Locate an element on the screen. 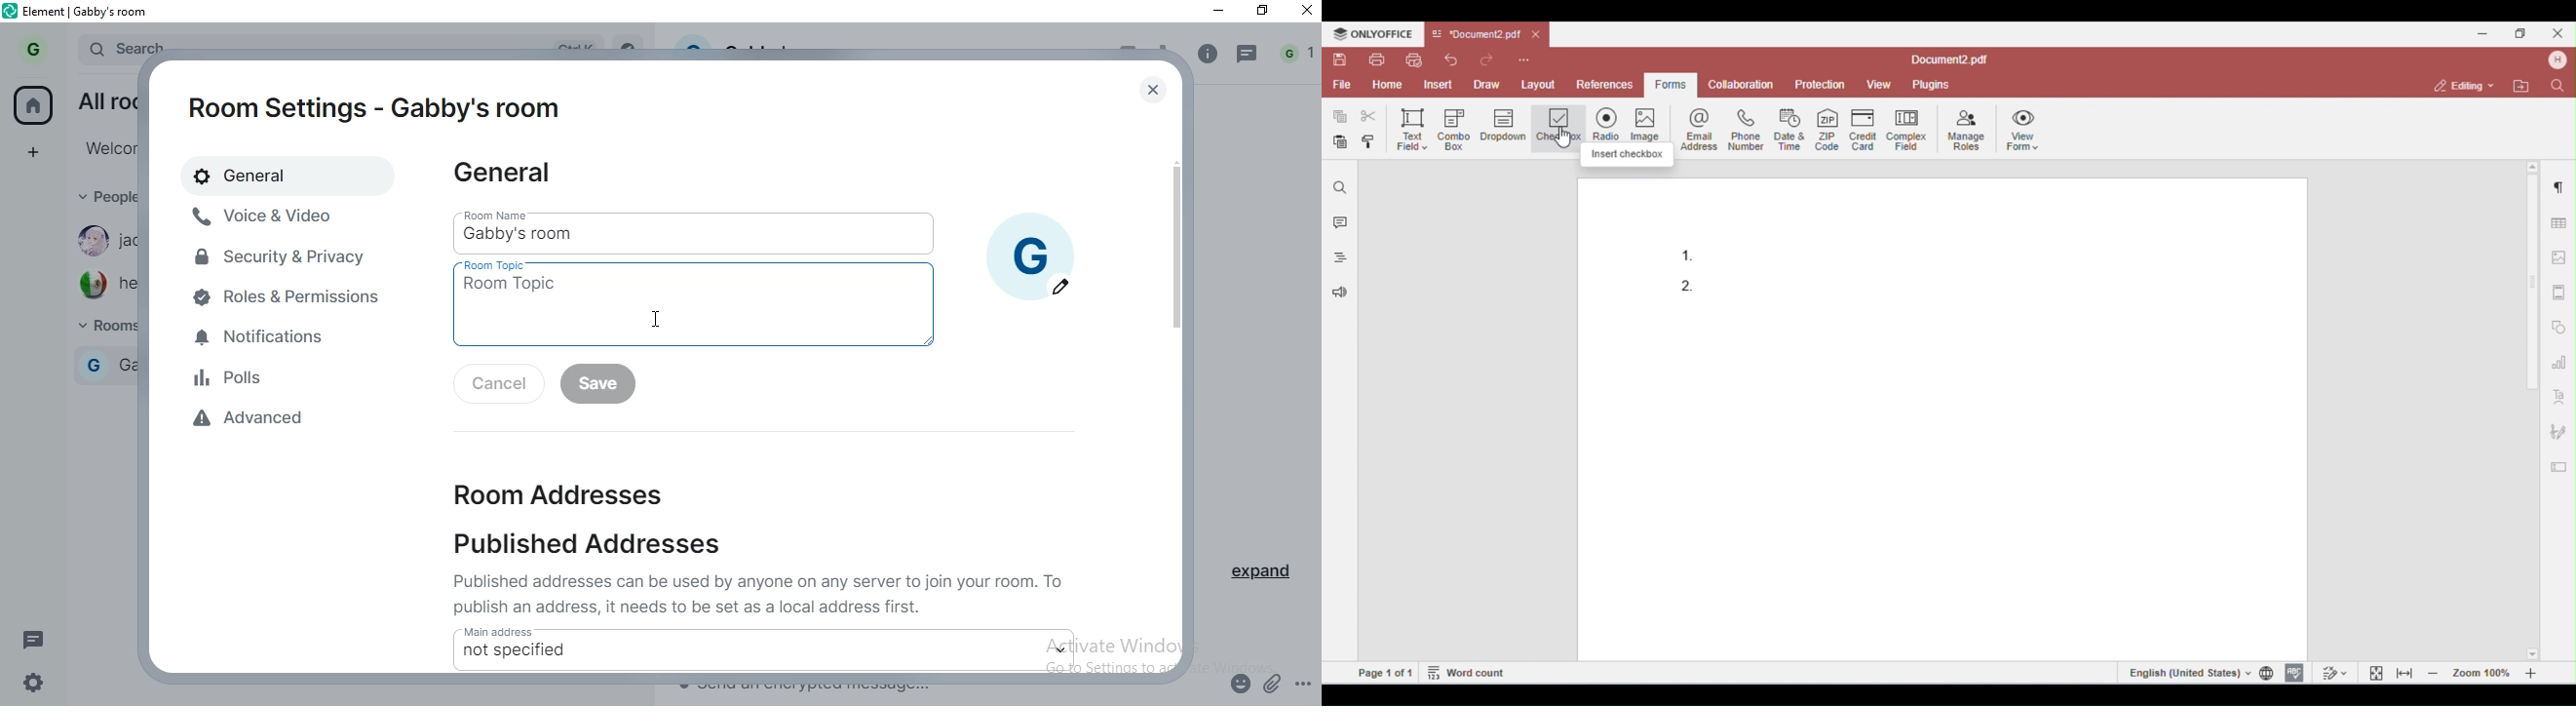  room name is located at coordinates (507, 214).